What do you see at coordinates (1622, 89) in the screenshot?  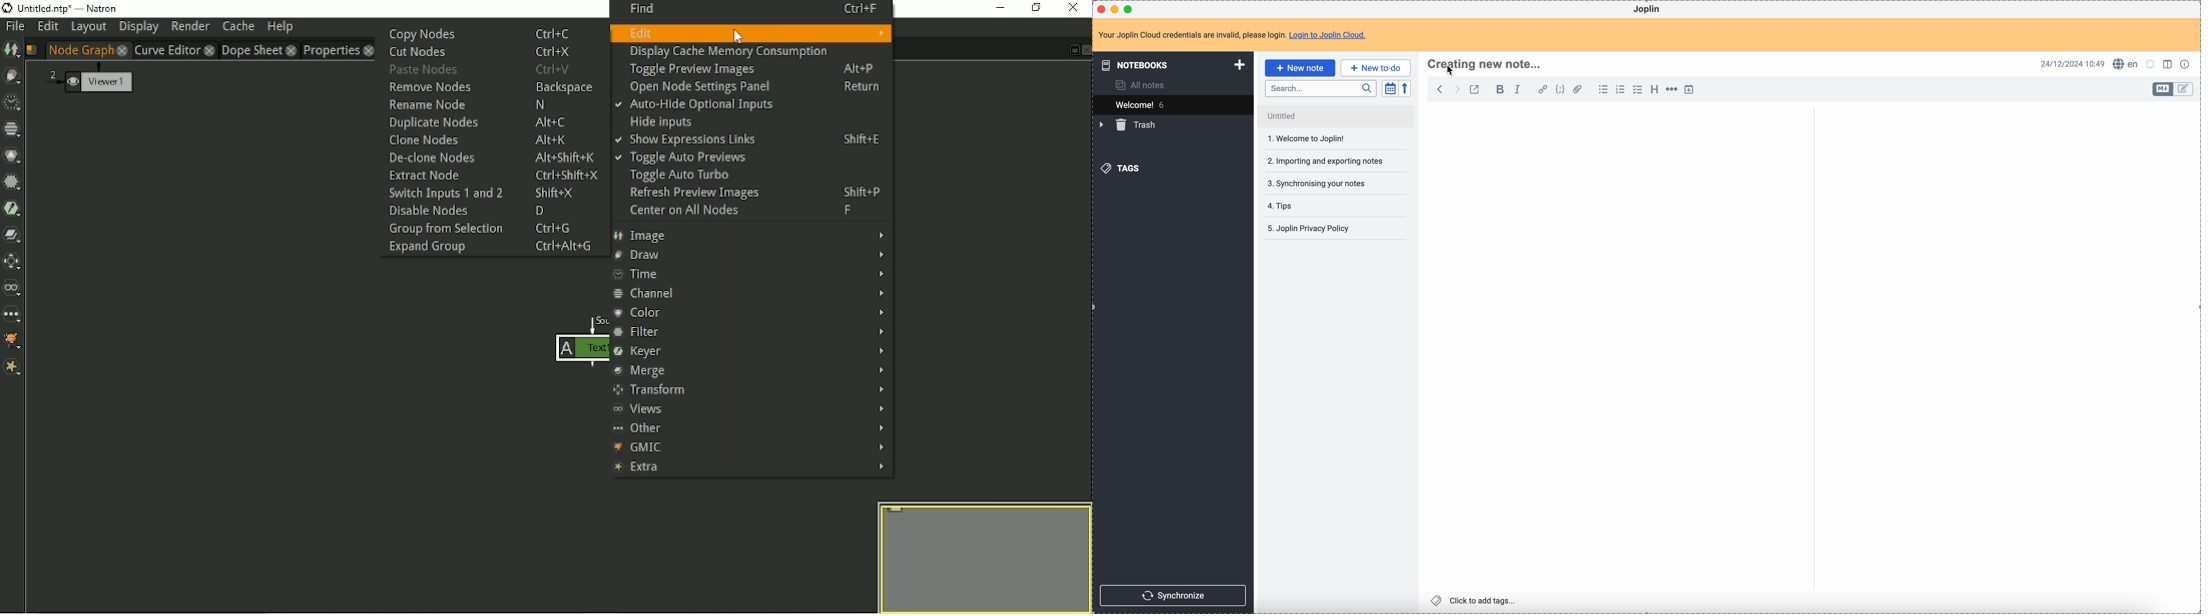 I see `numbered list` at bounding box center [1622, 89].